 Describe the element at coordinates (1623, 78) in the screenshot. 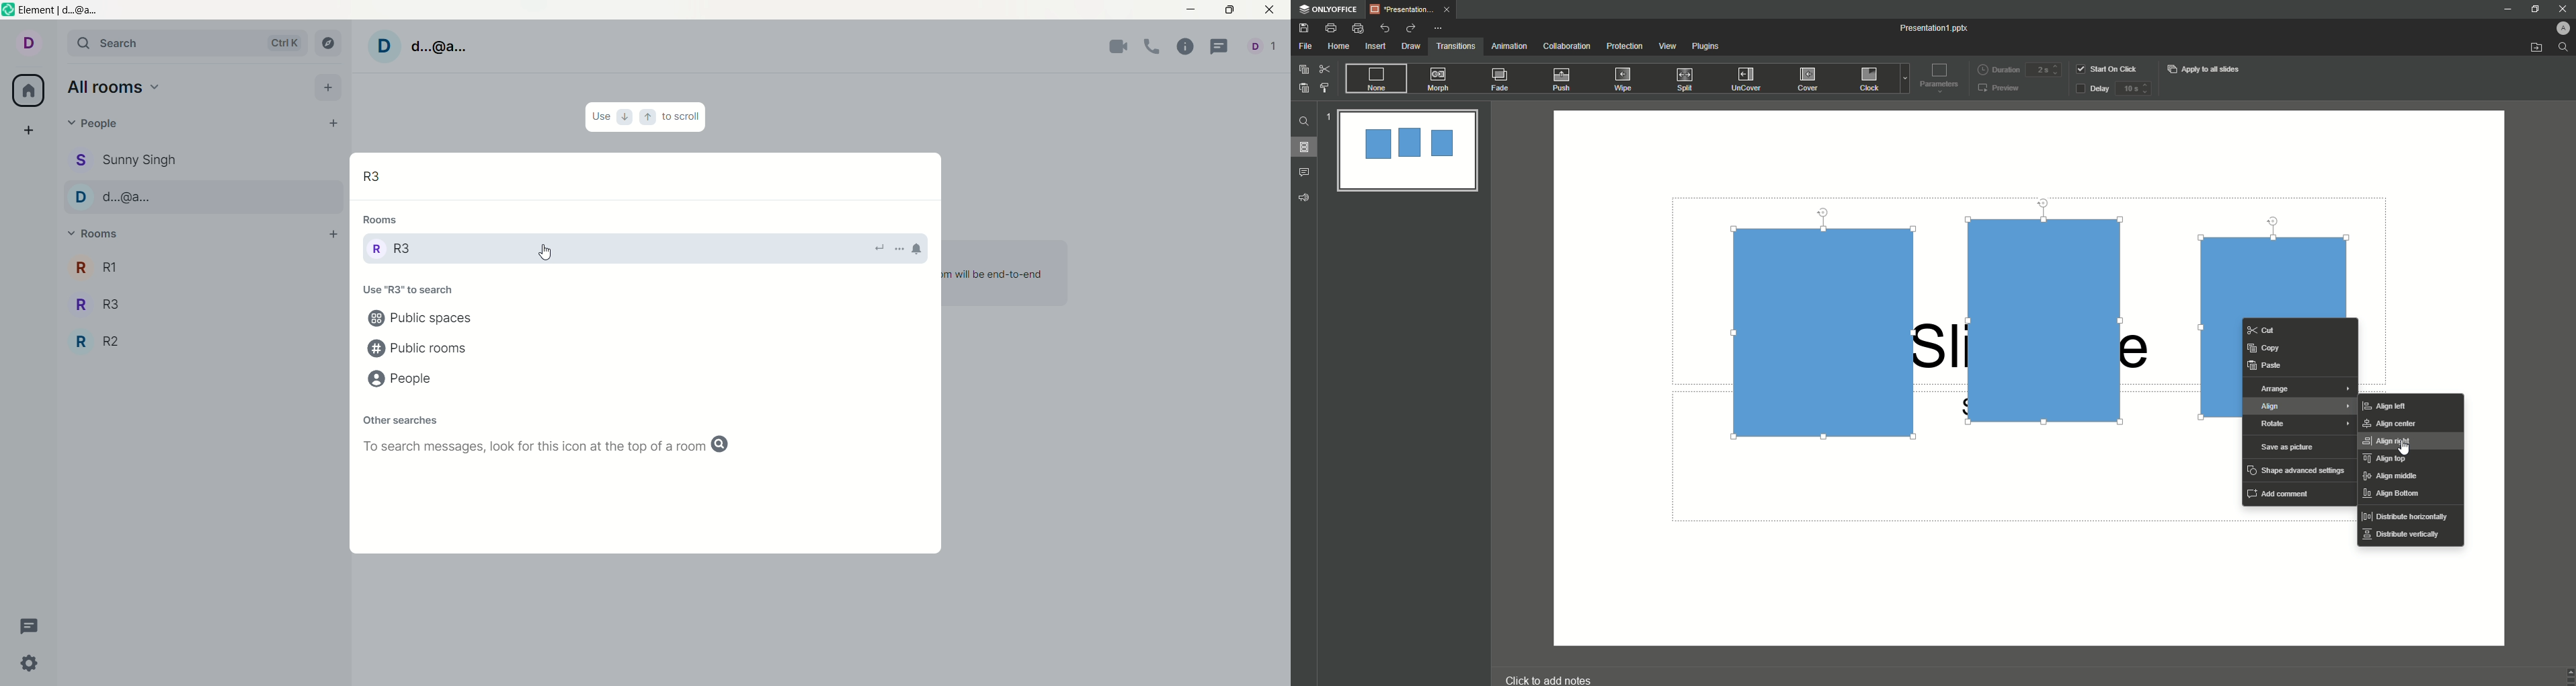

I see `Wipe` at that location.